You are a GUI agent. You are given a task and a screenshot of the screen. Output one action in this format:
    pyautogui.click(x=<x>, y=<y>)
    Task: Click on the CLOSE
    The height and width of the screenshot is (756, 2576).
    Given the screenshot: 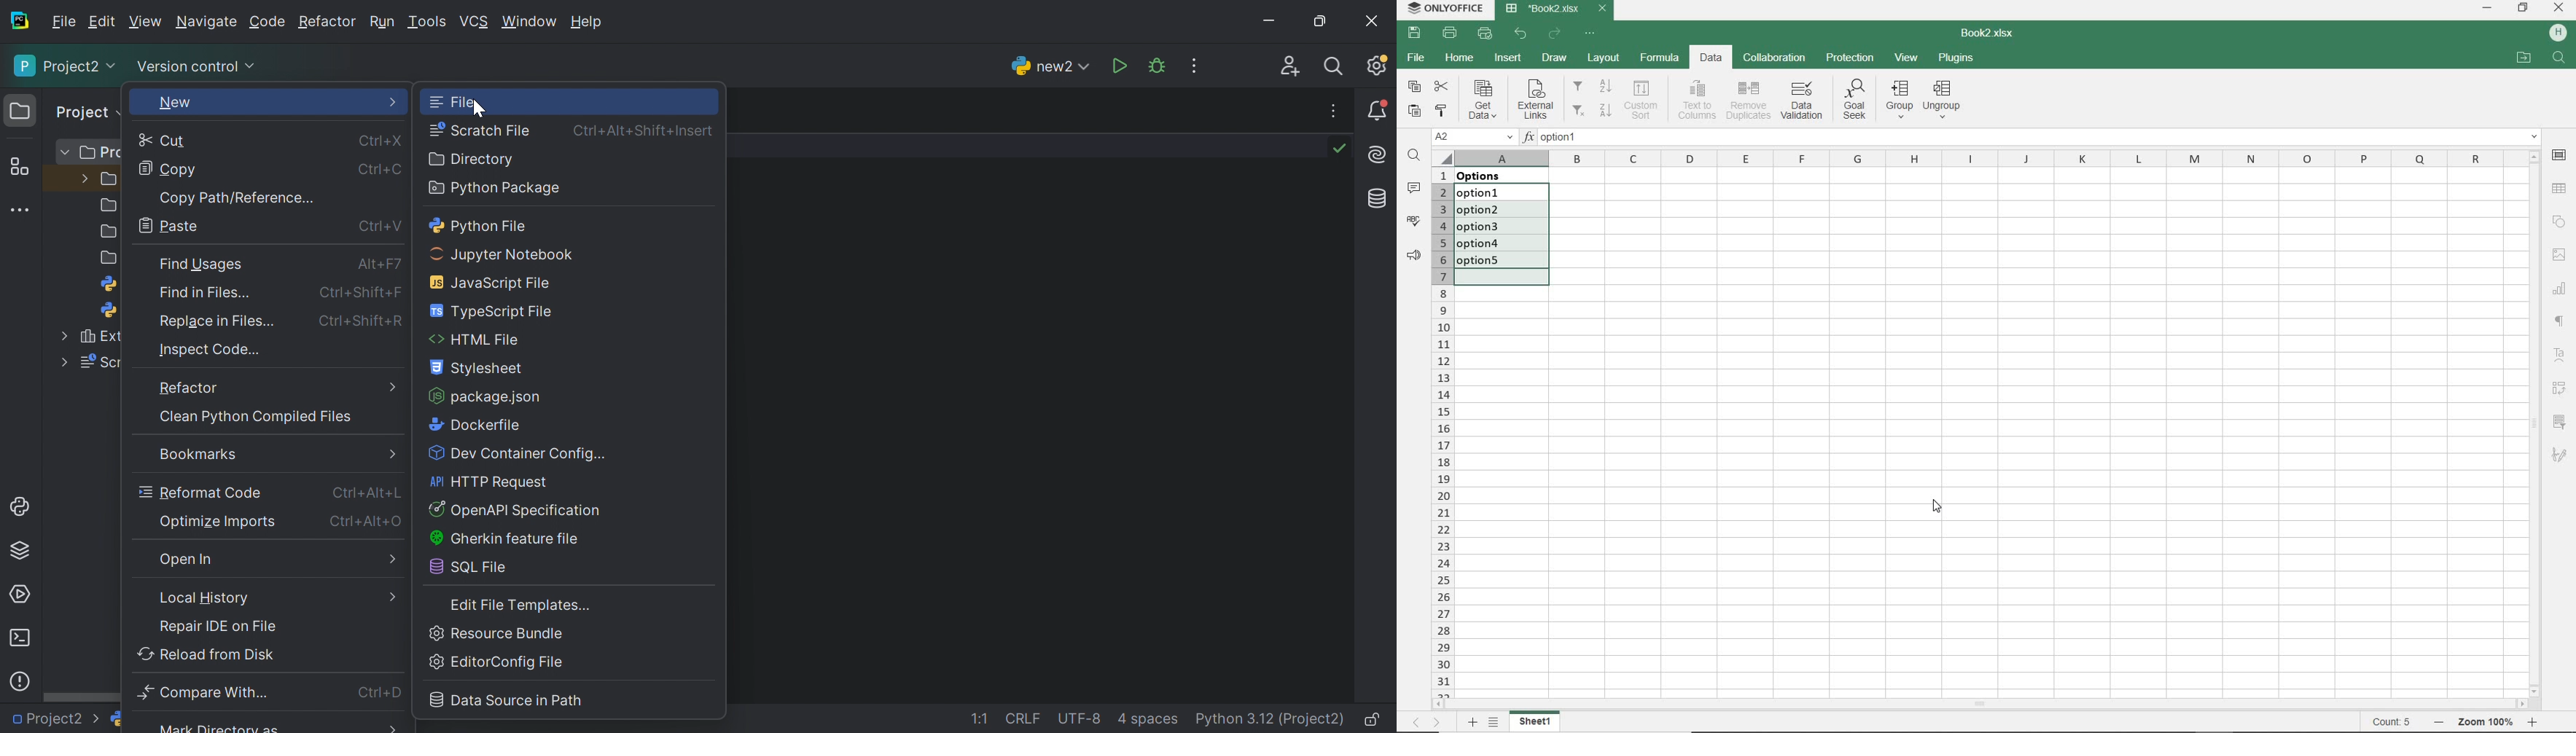 What is the action you would take?
    pyautogui.click(x=2560, y=7)
    